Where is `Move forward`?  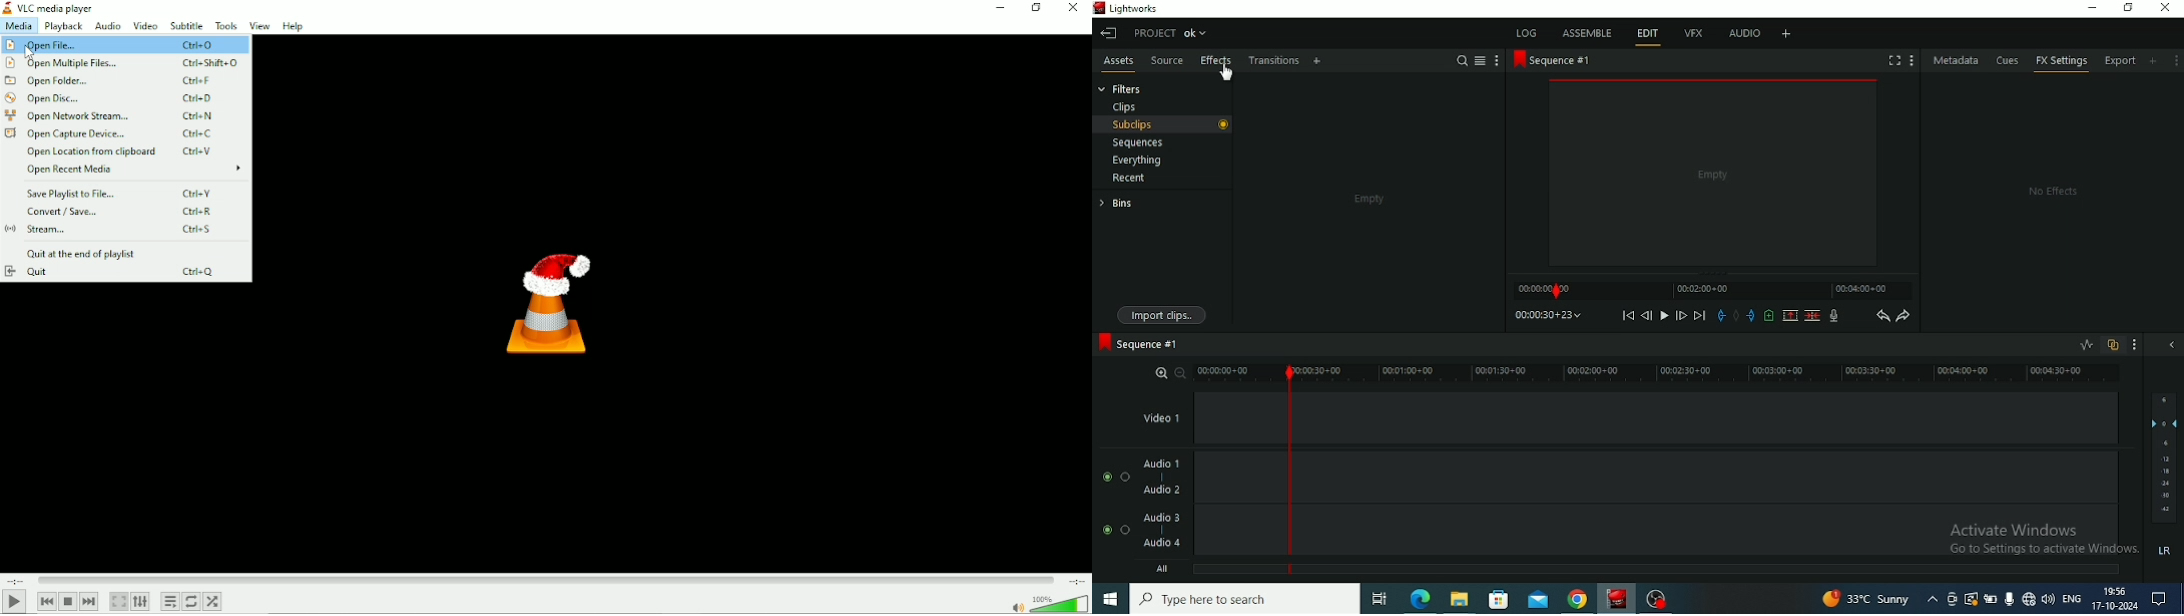 Move forward is located at coordinates (1700, 315).